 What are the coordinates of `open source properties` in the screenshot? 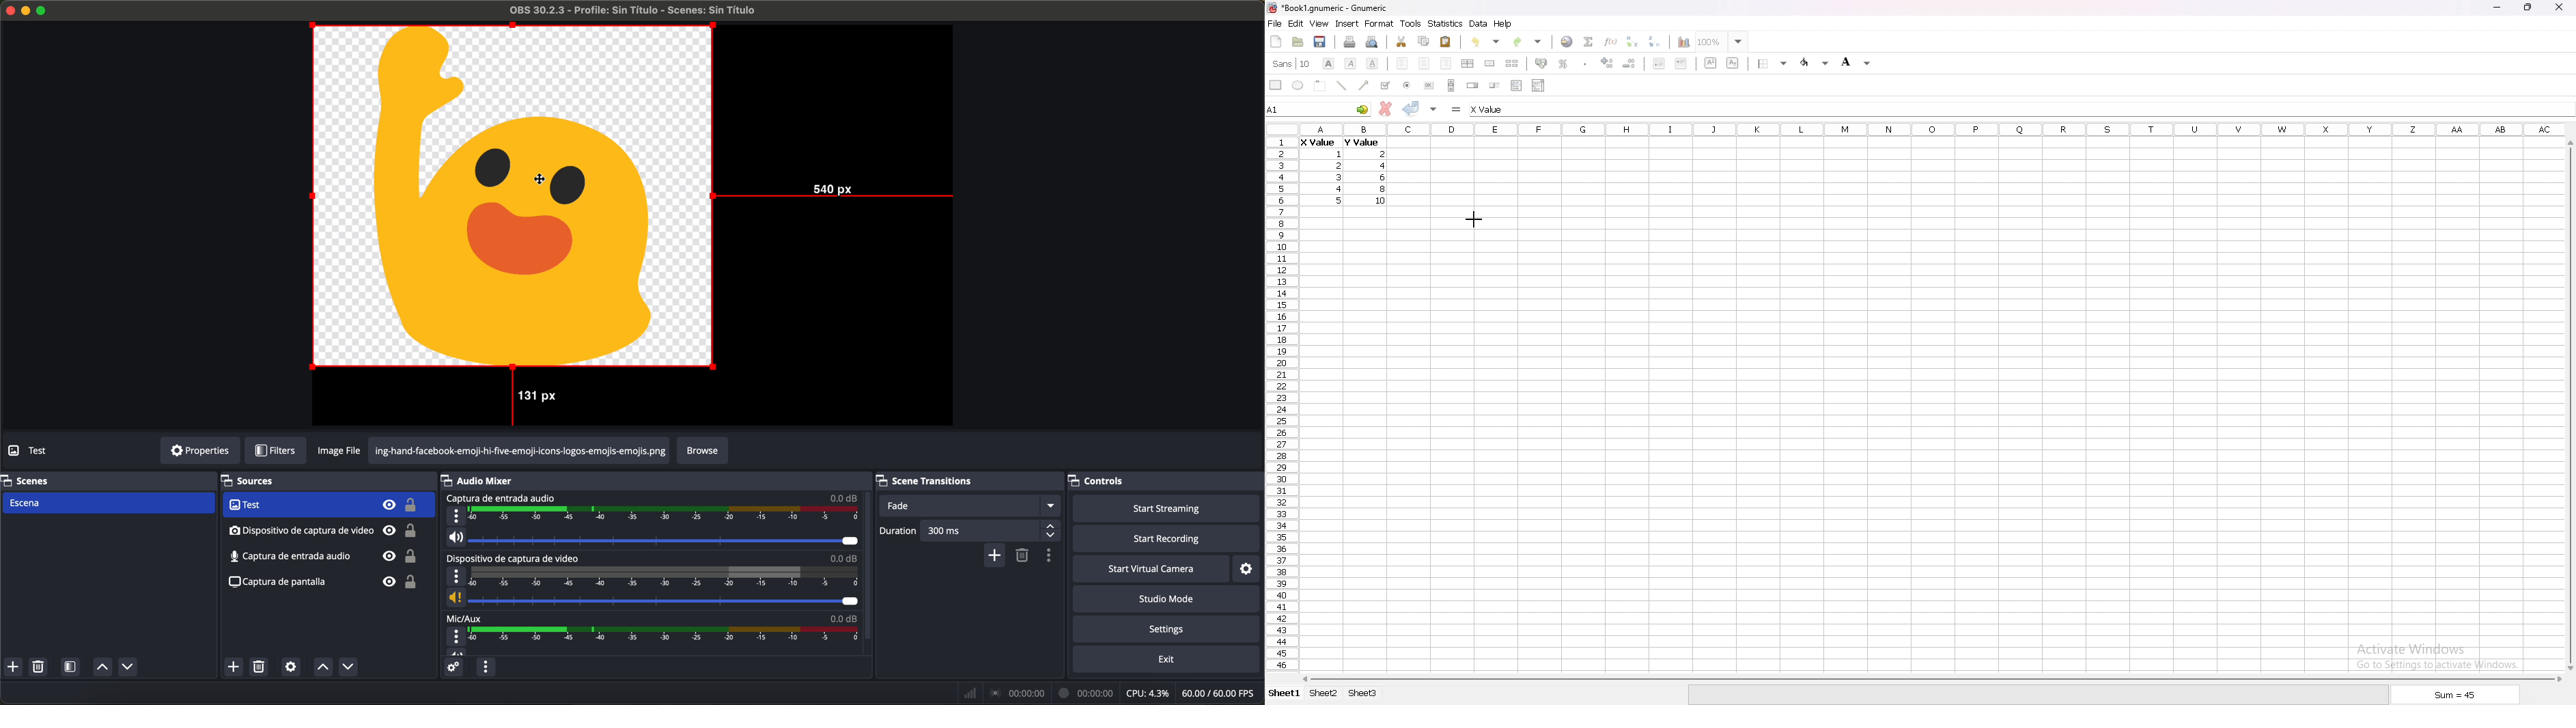 It's located at (291, 667).